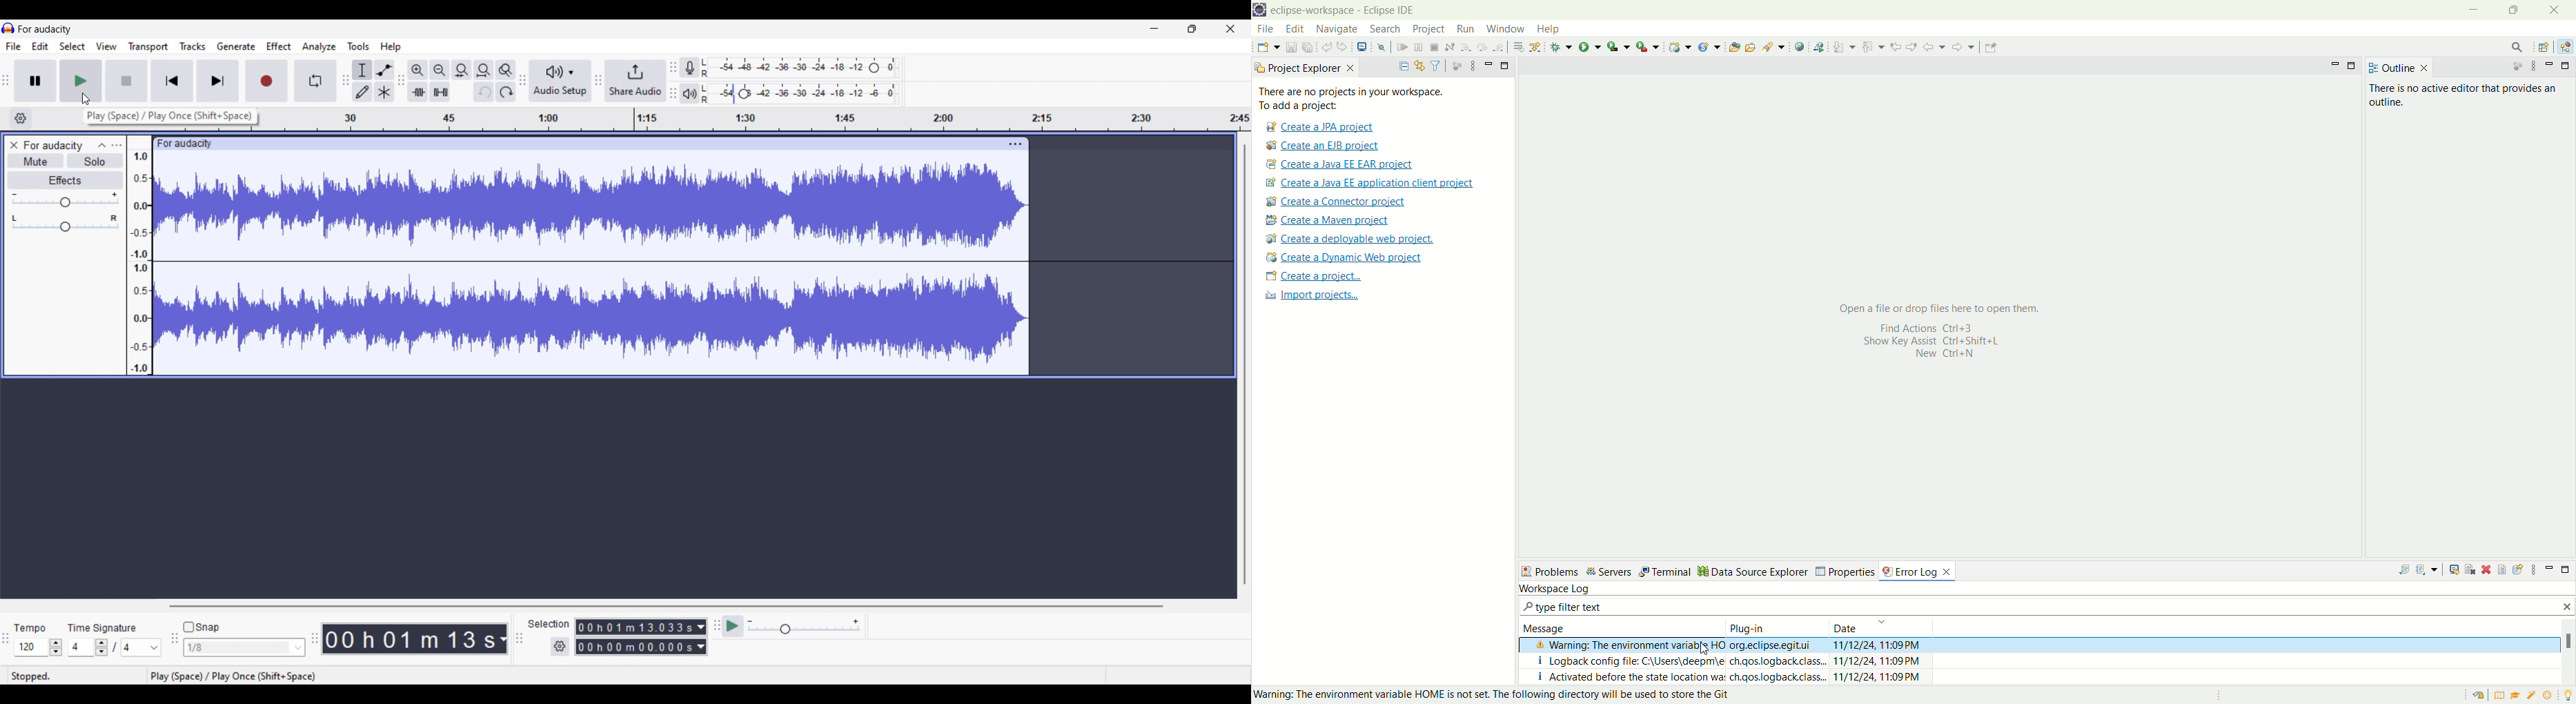 The height and width of the screenshot is (728, 2576). I want to click on pin editor, so click(1992, 48).